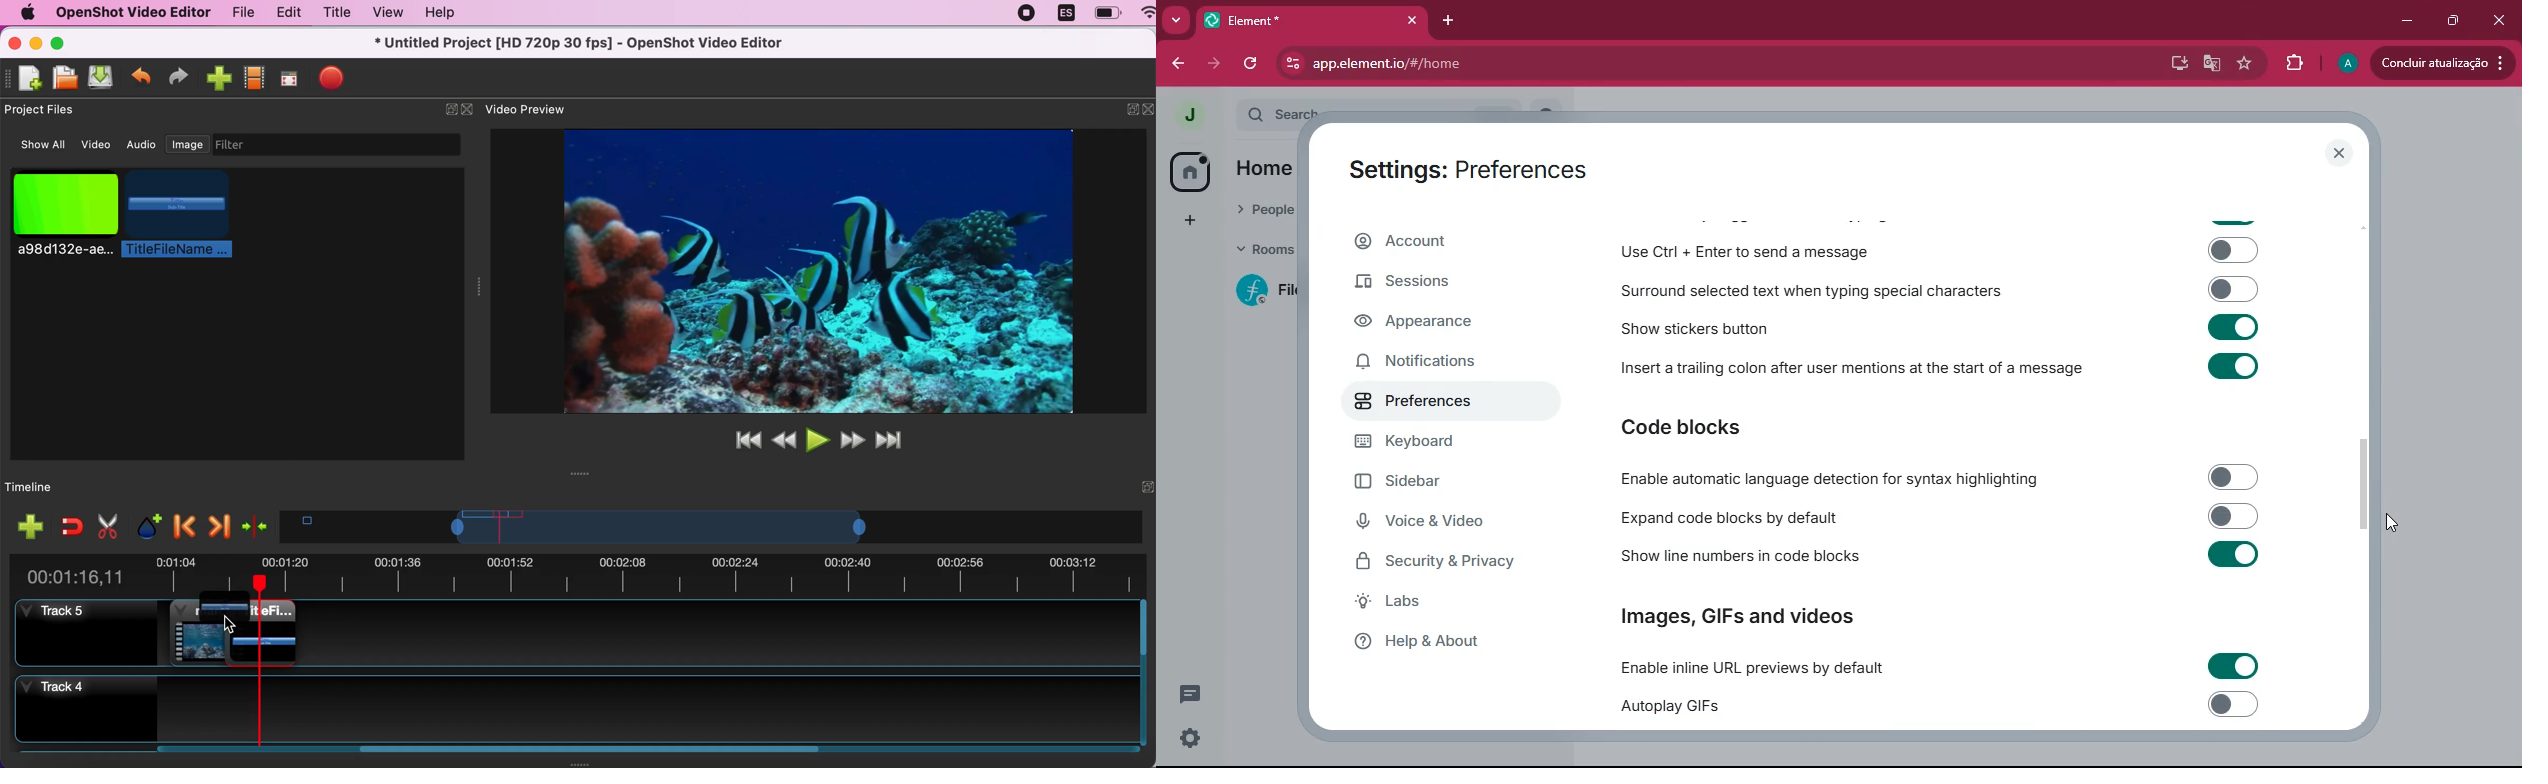 Image resolution: width=2548 pixels, height=784 pixels. I want to click on Images, GIFs and videos, so click(1741, 614).